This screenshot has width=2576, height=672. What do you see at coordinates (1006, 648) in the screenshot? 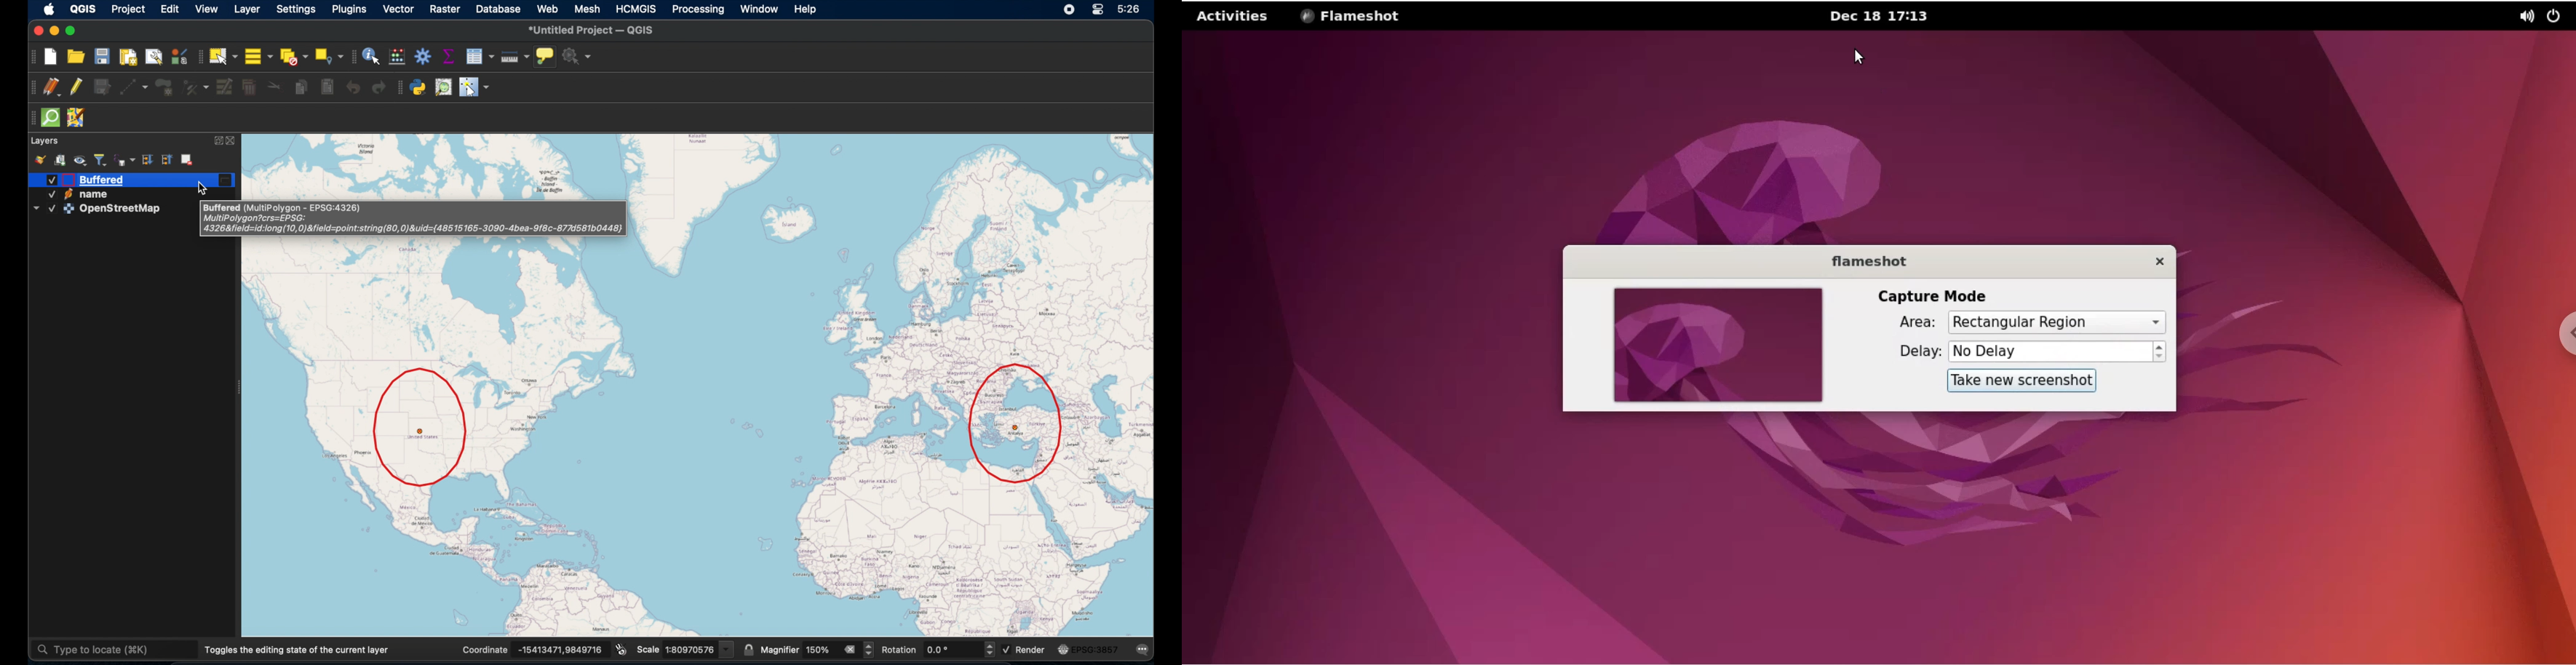
I see `checked checkbox` at bounding box center [1006, 648].